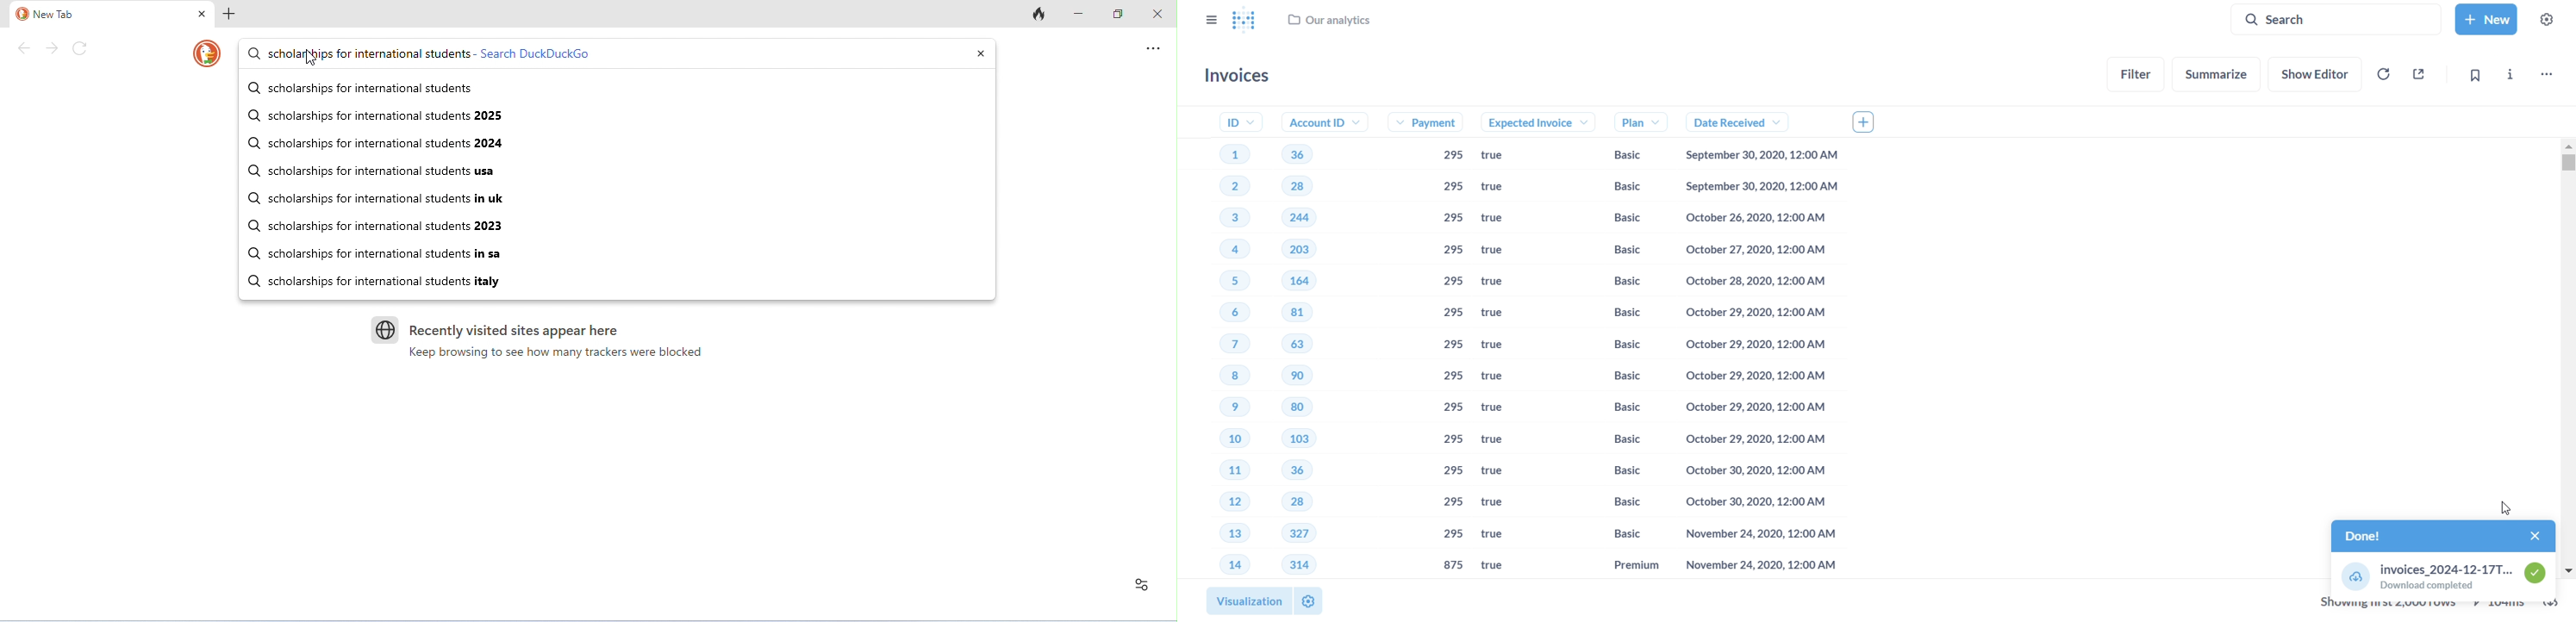 Image resolution: width=2576 pixels, height=644 pixels. Describe the element at coordinates (1453, 564) in the screenshot. I see `875` at that location.